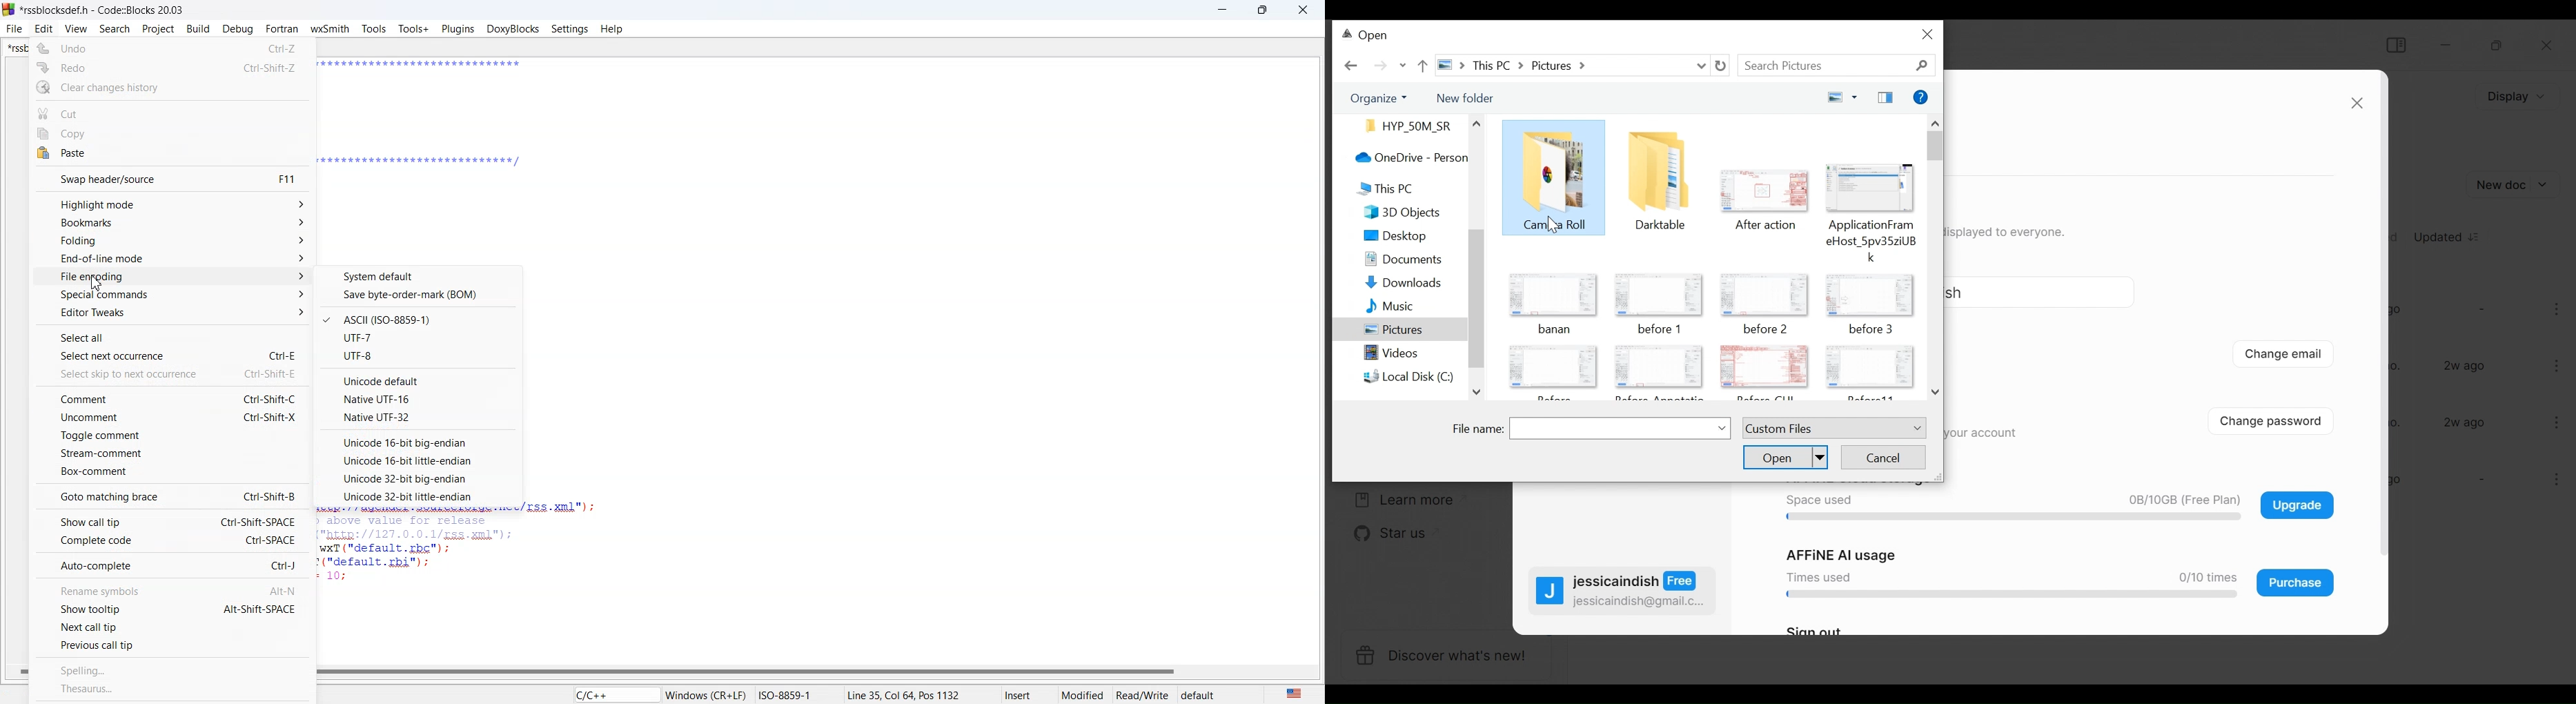  Describe the element at coordinates (172, 88) in the screenshot. I see `Clearing changes history` at that location.